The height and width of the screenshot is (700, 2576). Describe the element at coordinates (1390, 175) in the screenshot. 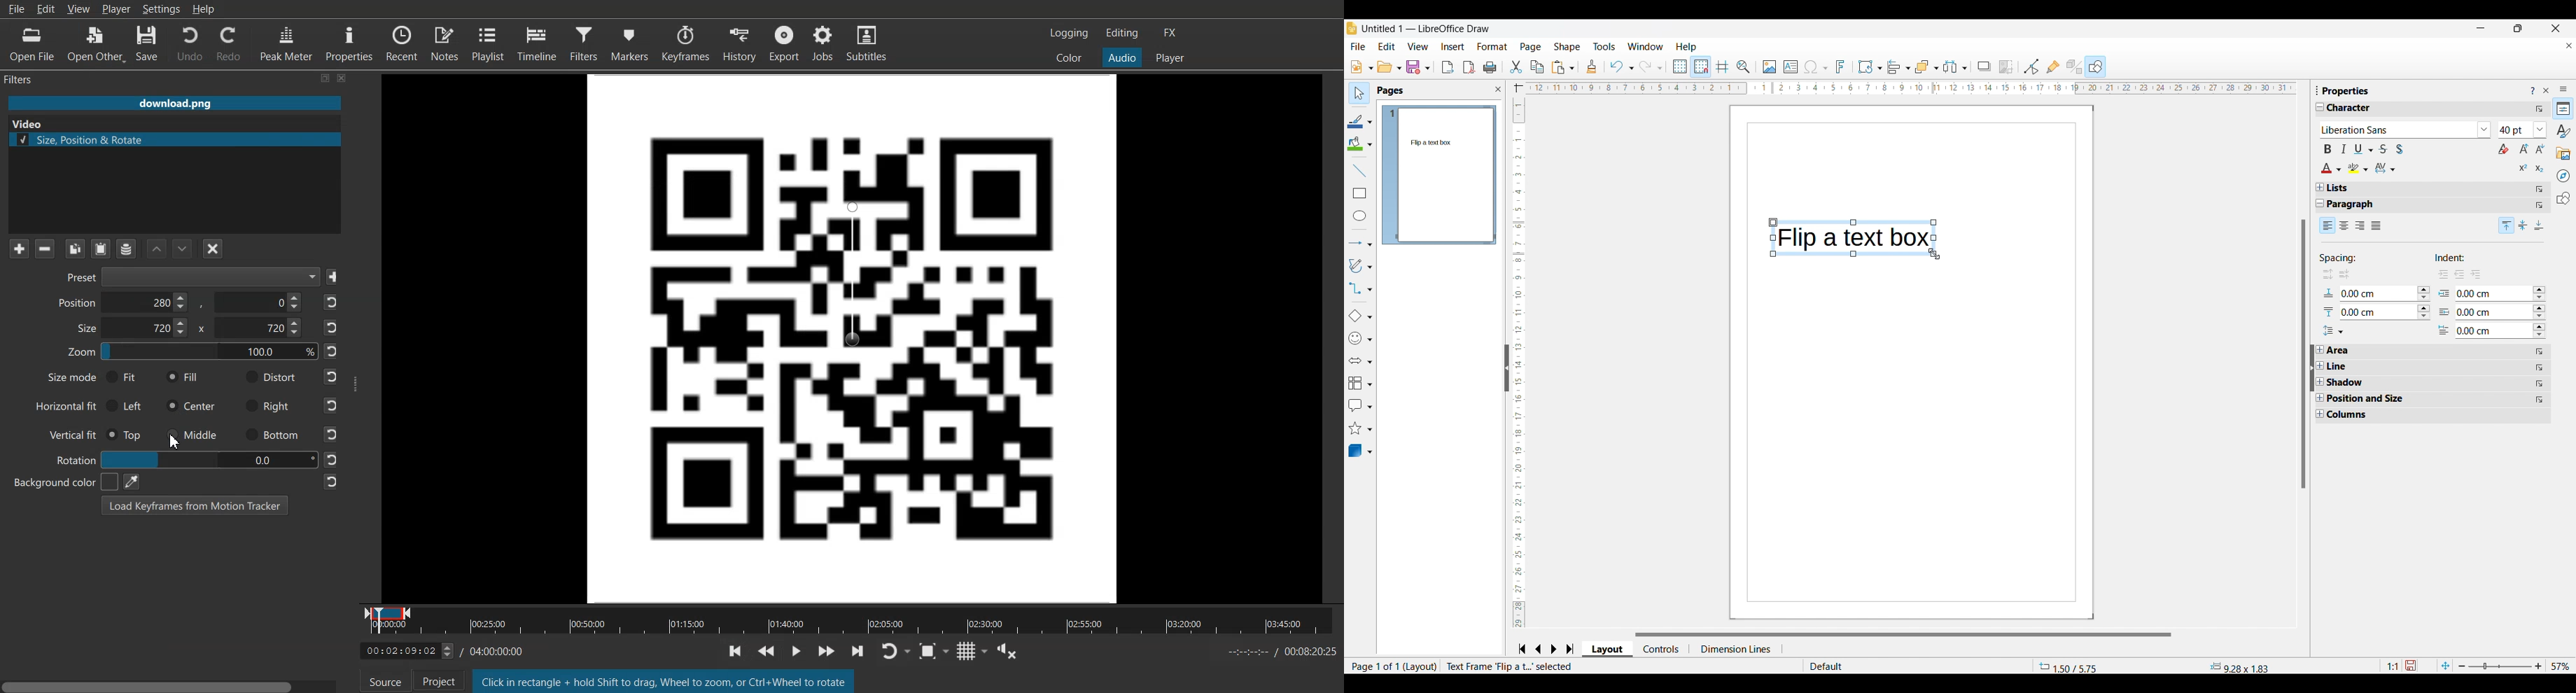

I see `Current page highlighted` at that location.